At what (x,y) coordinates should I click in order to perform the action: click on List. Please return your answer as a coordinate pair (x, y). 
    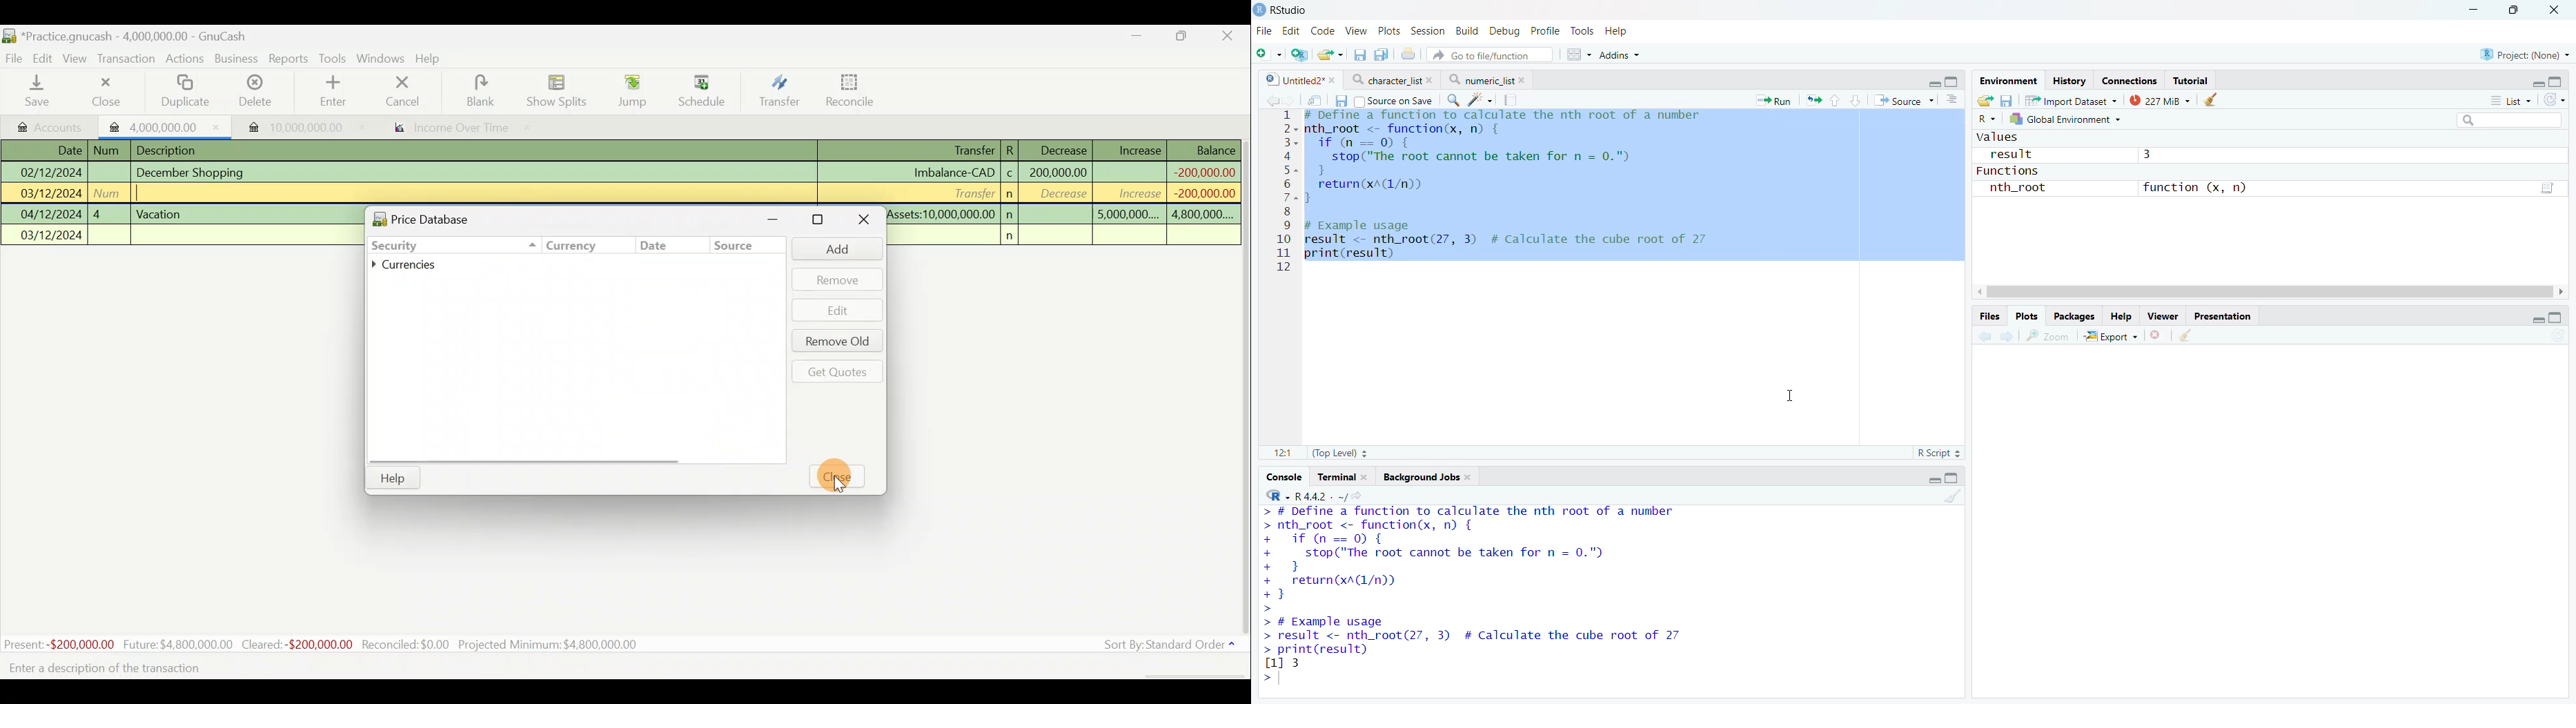
    Looking at the image, I should click on (2510, 99).